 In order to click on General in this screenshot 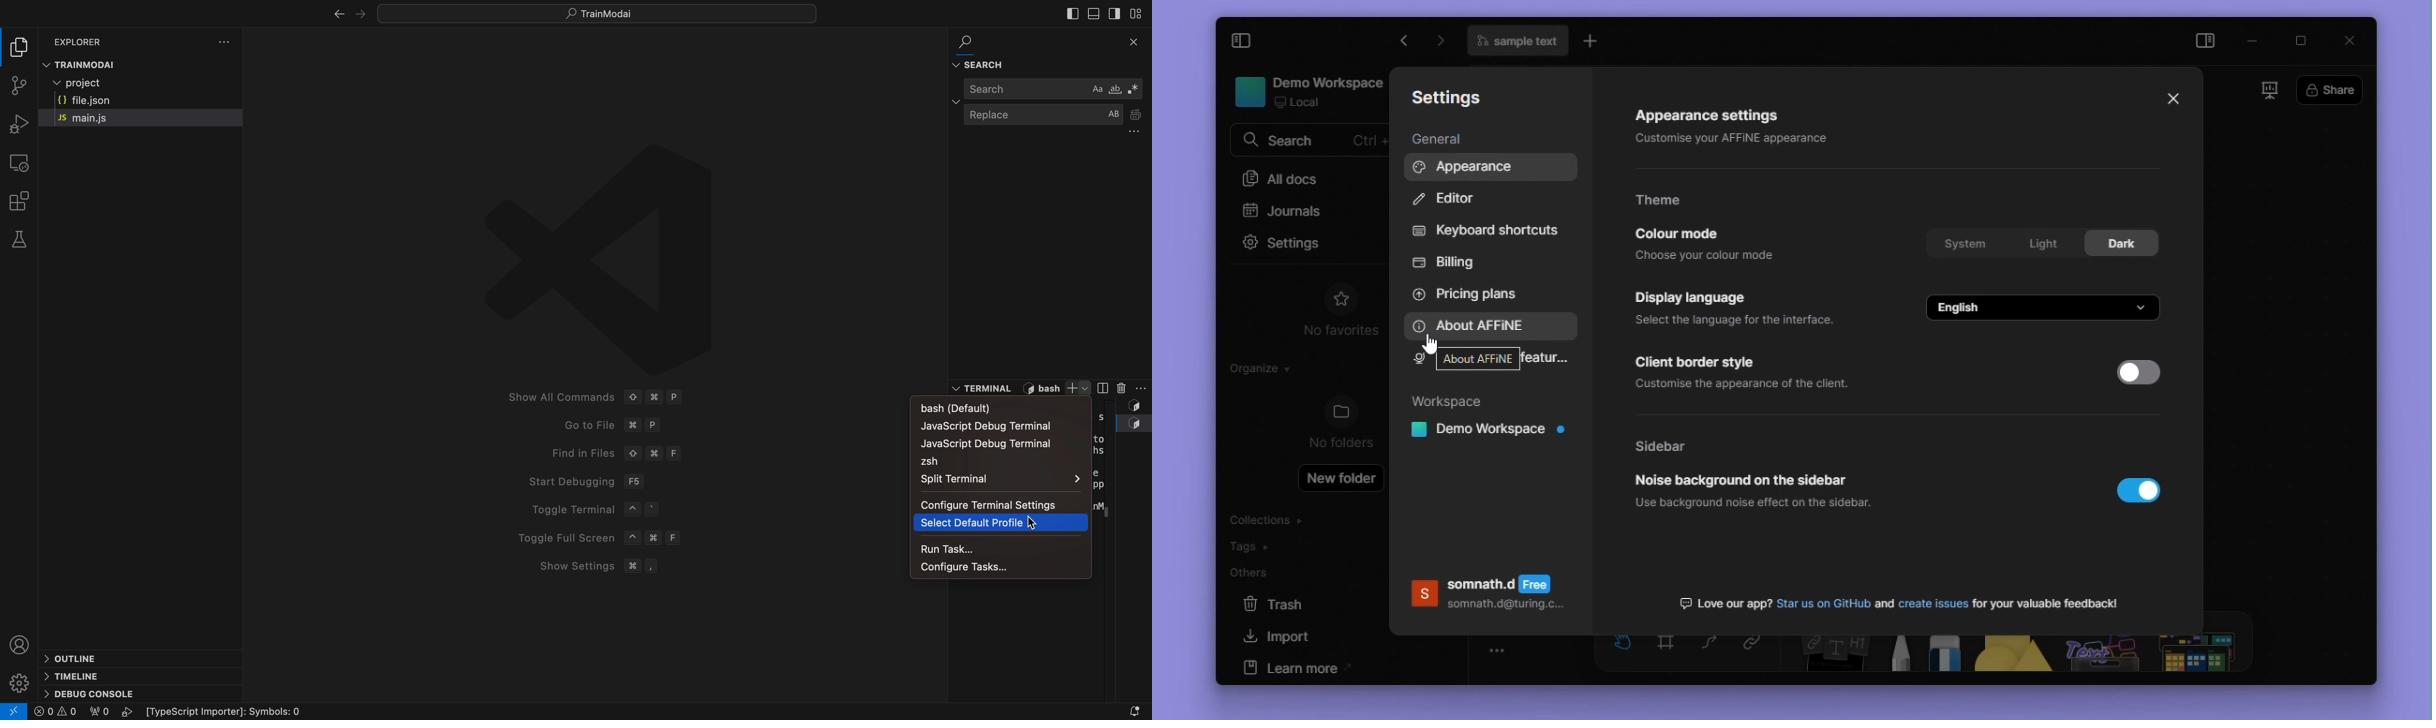, I will do `click(1447, 139)`.